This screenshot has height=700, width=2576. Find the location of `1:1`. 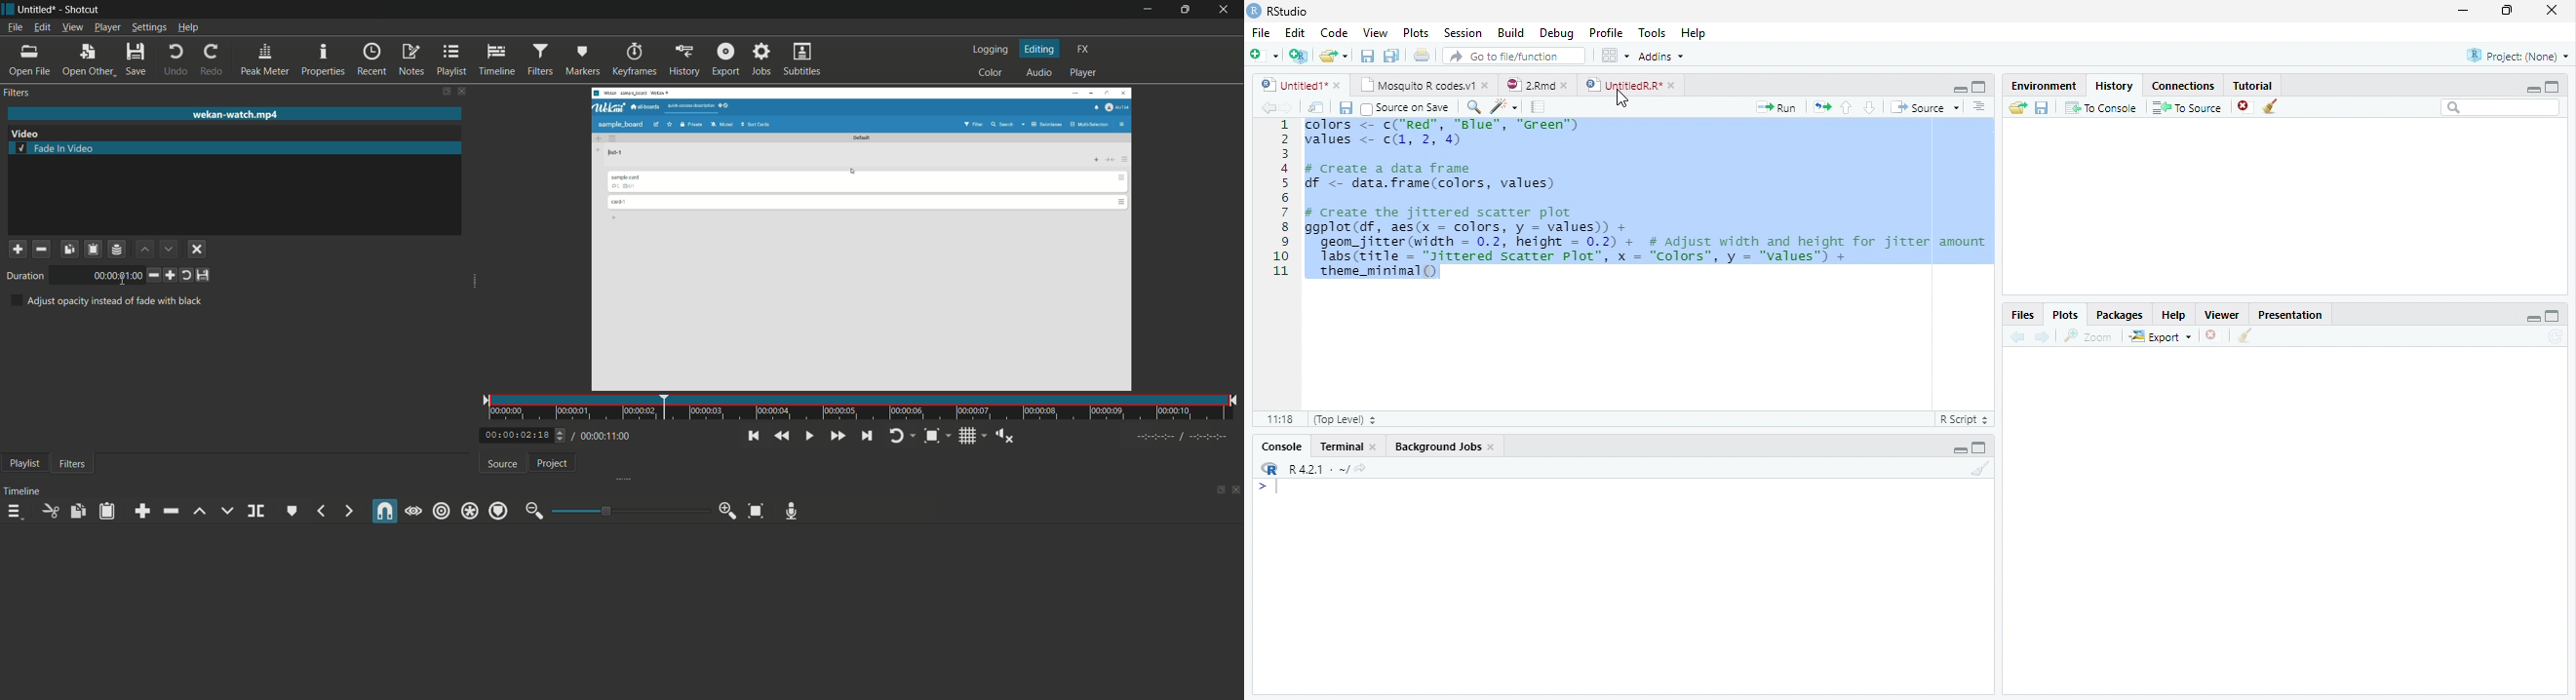

1:1 is located at coordinates (1279, 419).